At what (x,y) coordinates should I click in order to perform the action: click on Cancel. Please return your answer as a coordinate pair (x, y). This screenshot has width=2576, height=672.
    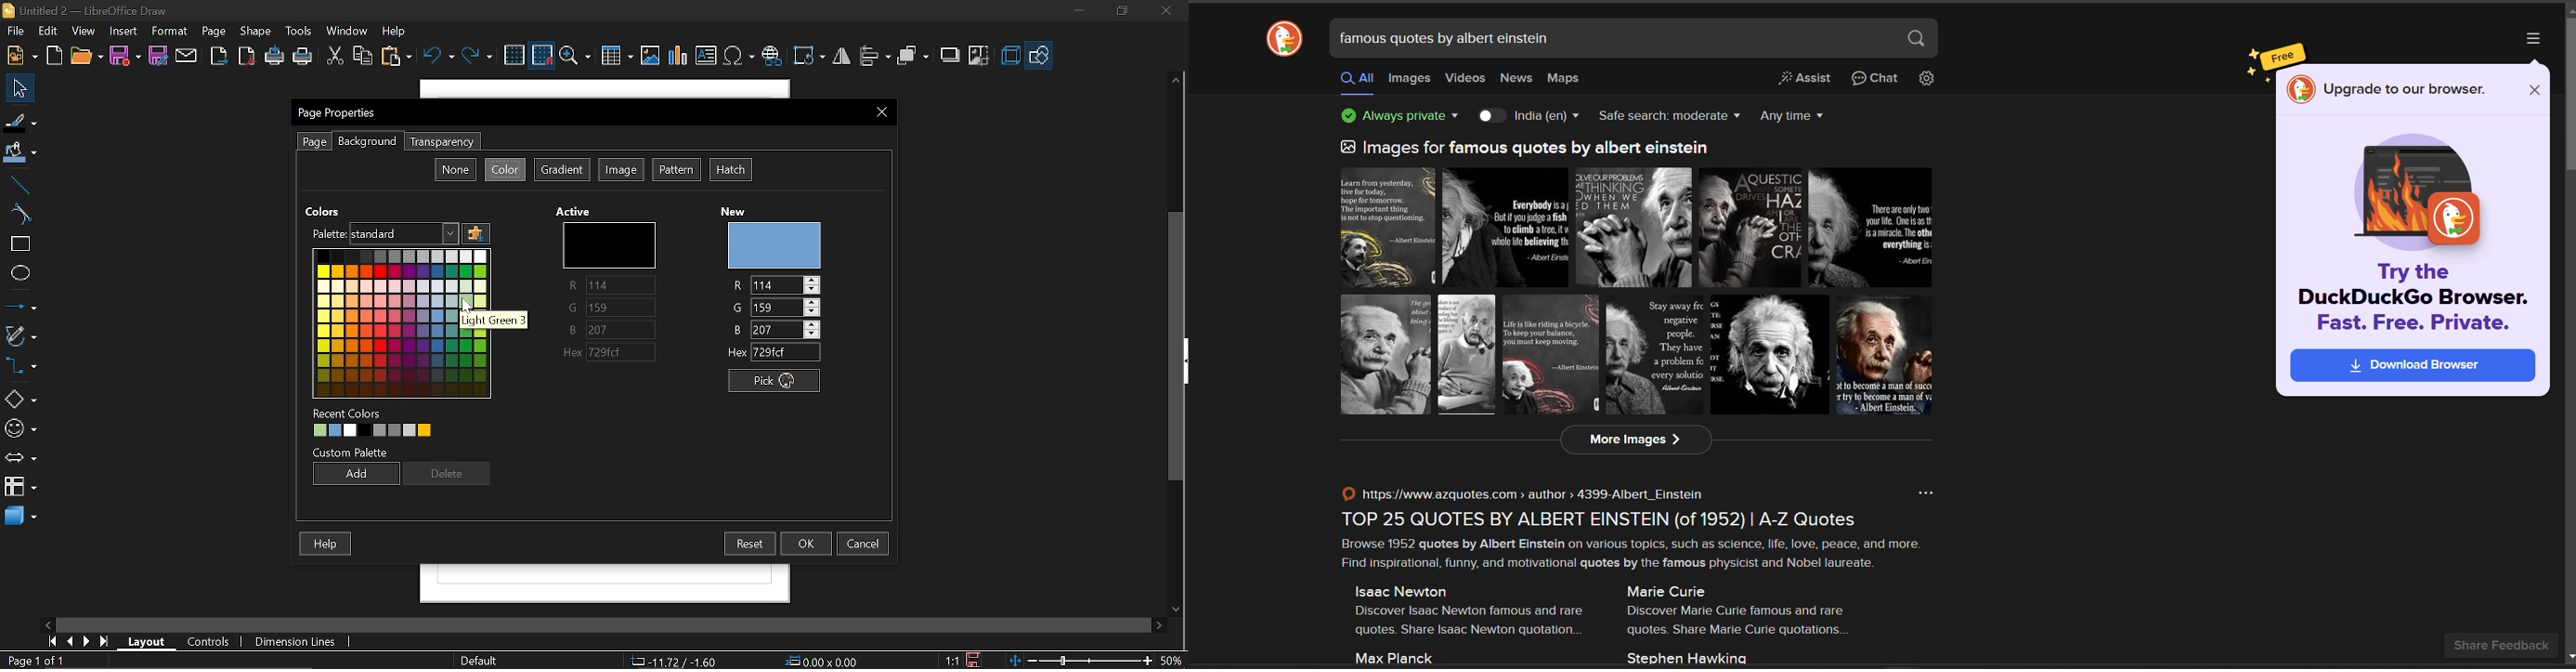
    Looking at the image, I should click on (865, 543).